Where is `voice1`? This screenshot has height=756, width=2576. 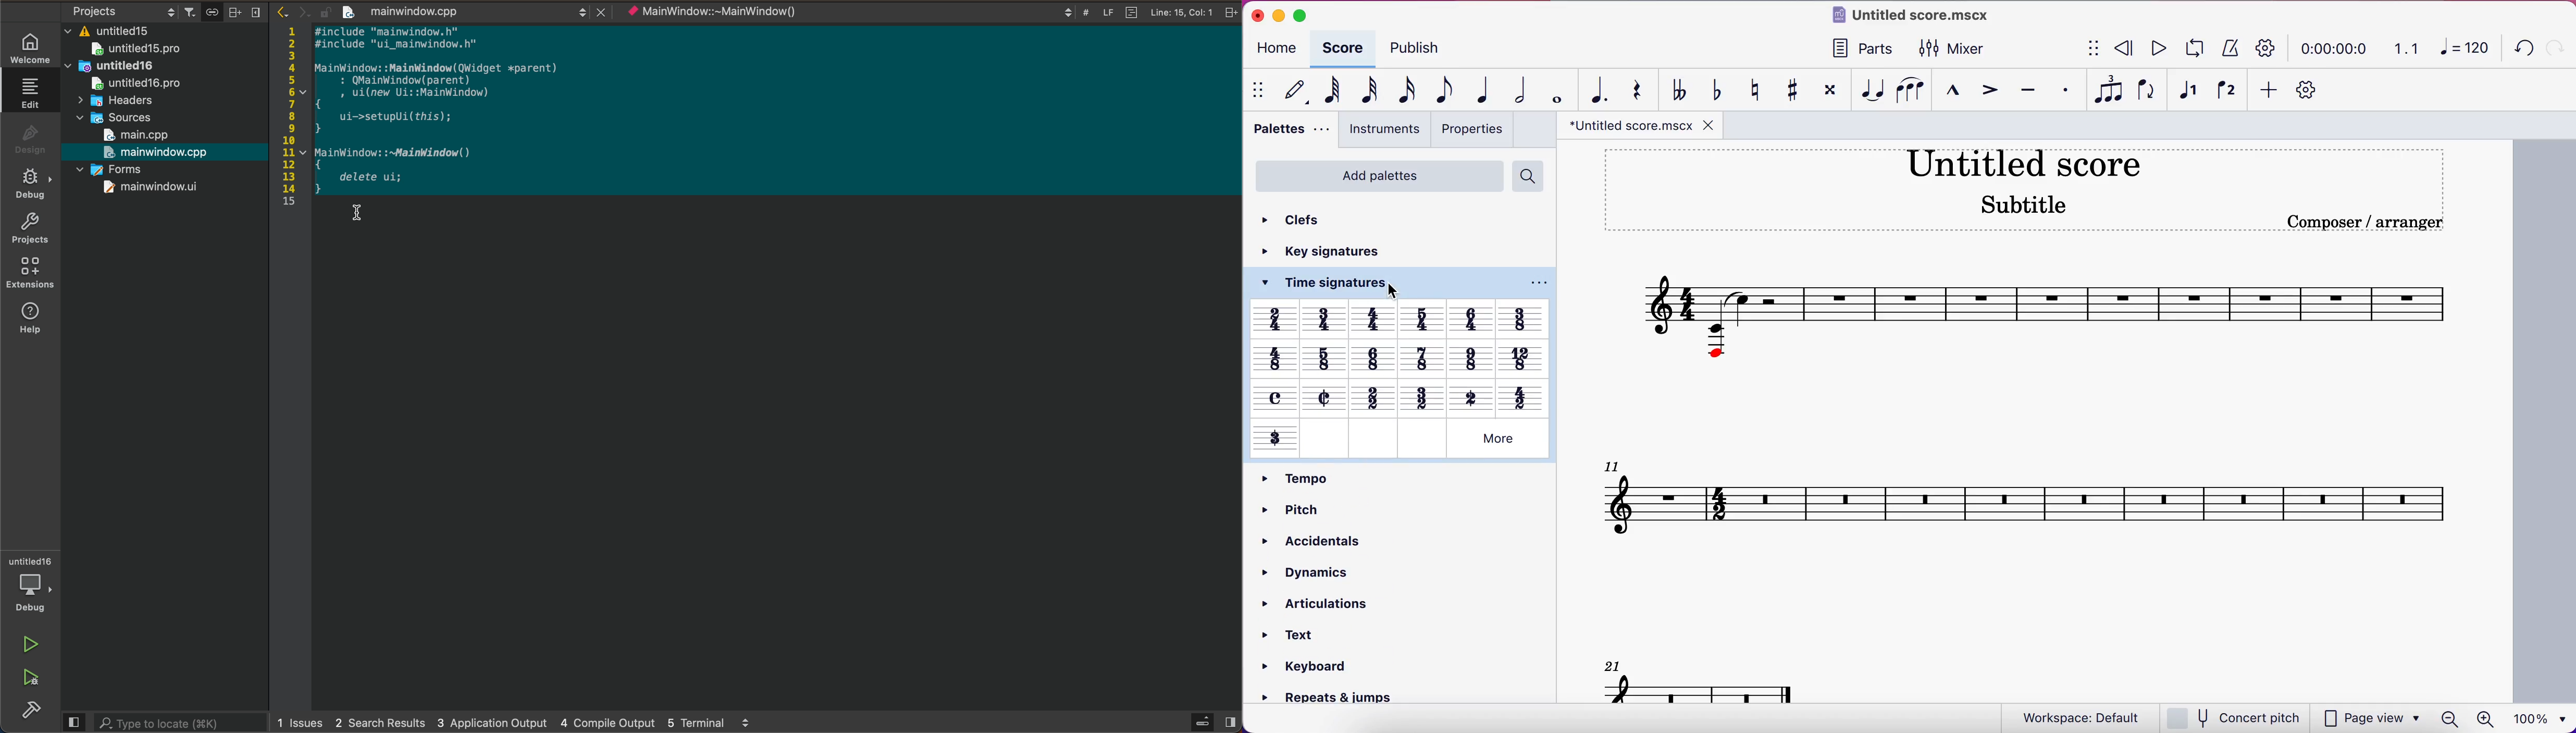 voice1 is located at coordinates (2187, 93).